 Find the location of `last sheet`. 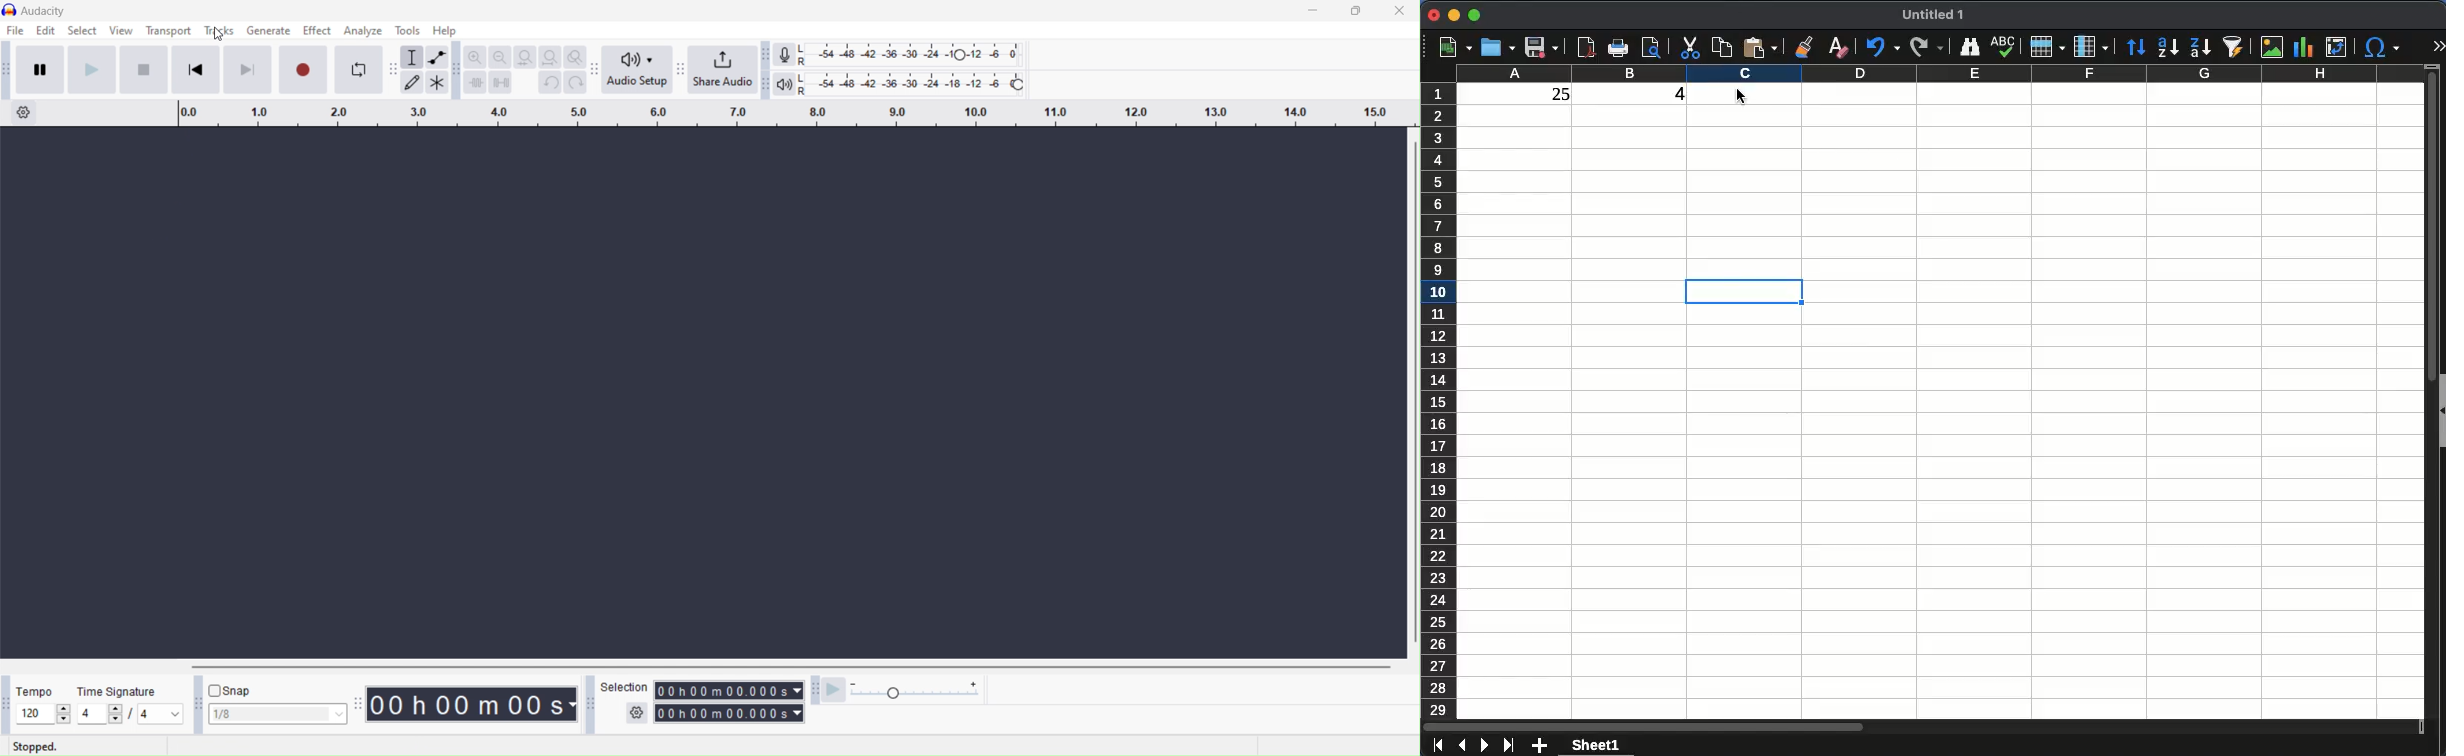

last sheet is located at coordinates (1510, 745).